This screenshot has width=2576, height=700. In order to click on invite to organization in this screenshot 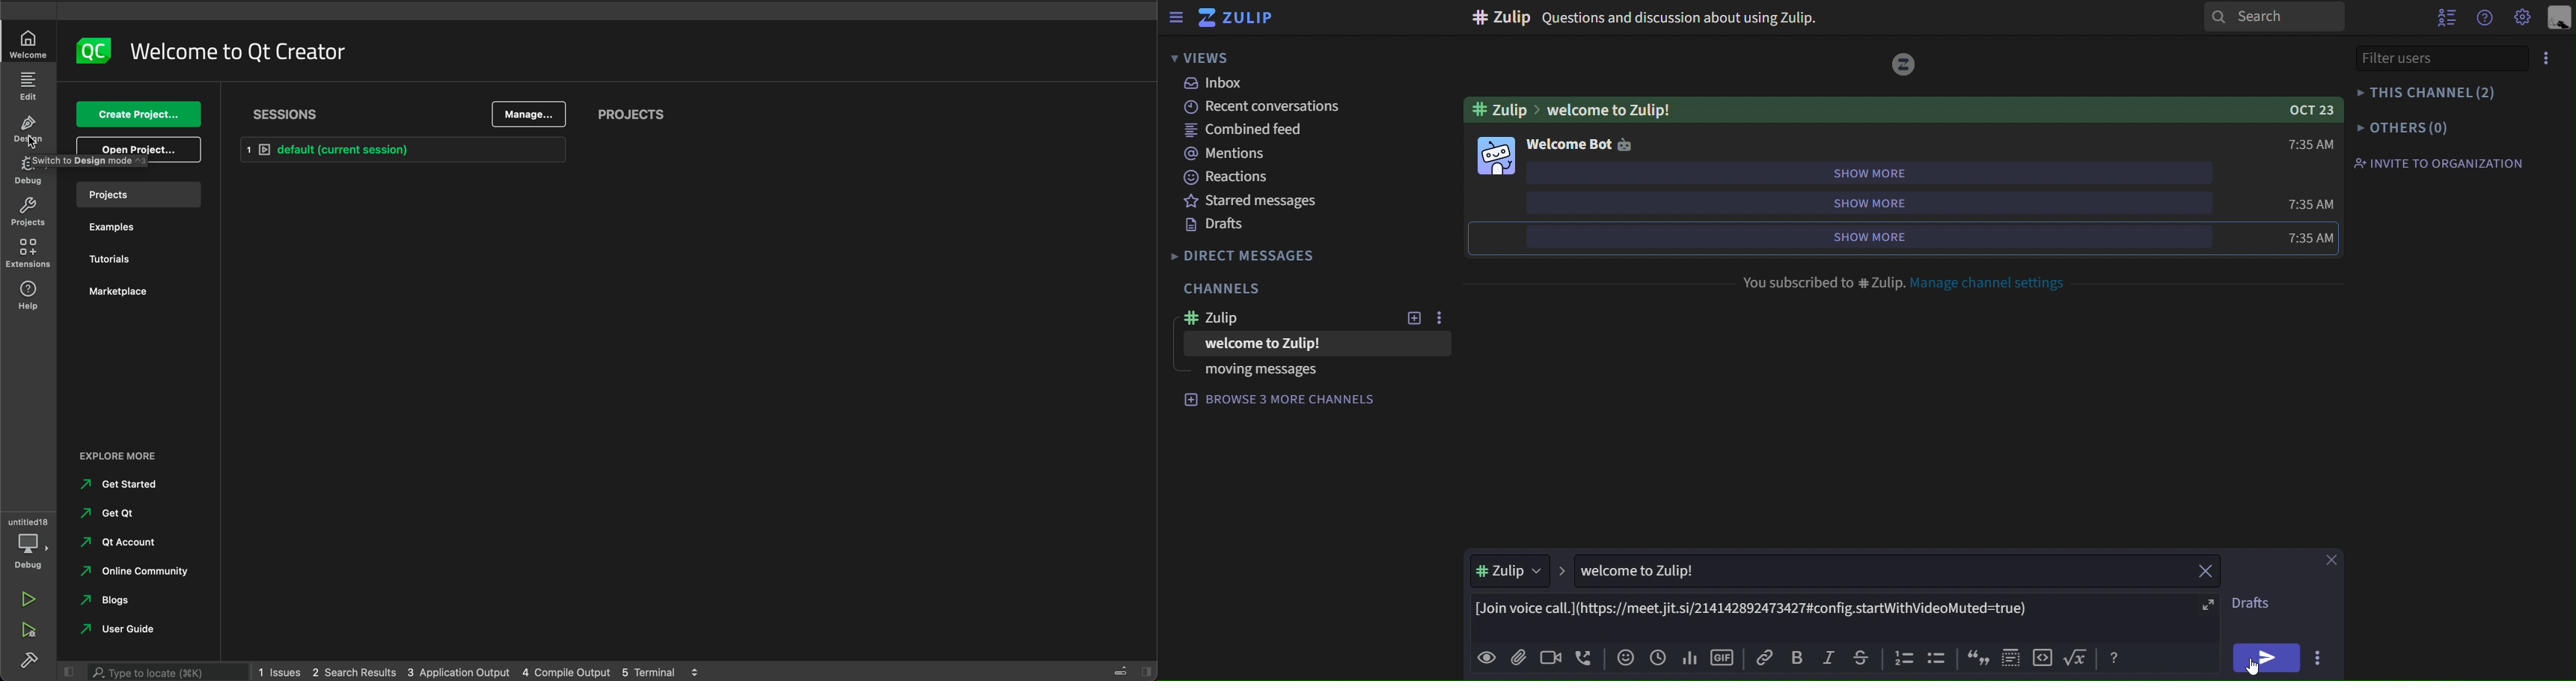, I will do `click(2442, 163)`.